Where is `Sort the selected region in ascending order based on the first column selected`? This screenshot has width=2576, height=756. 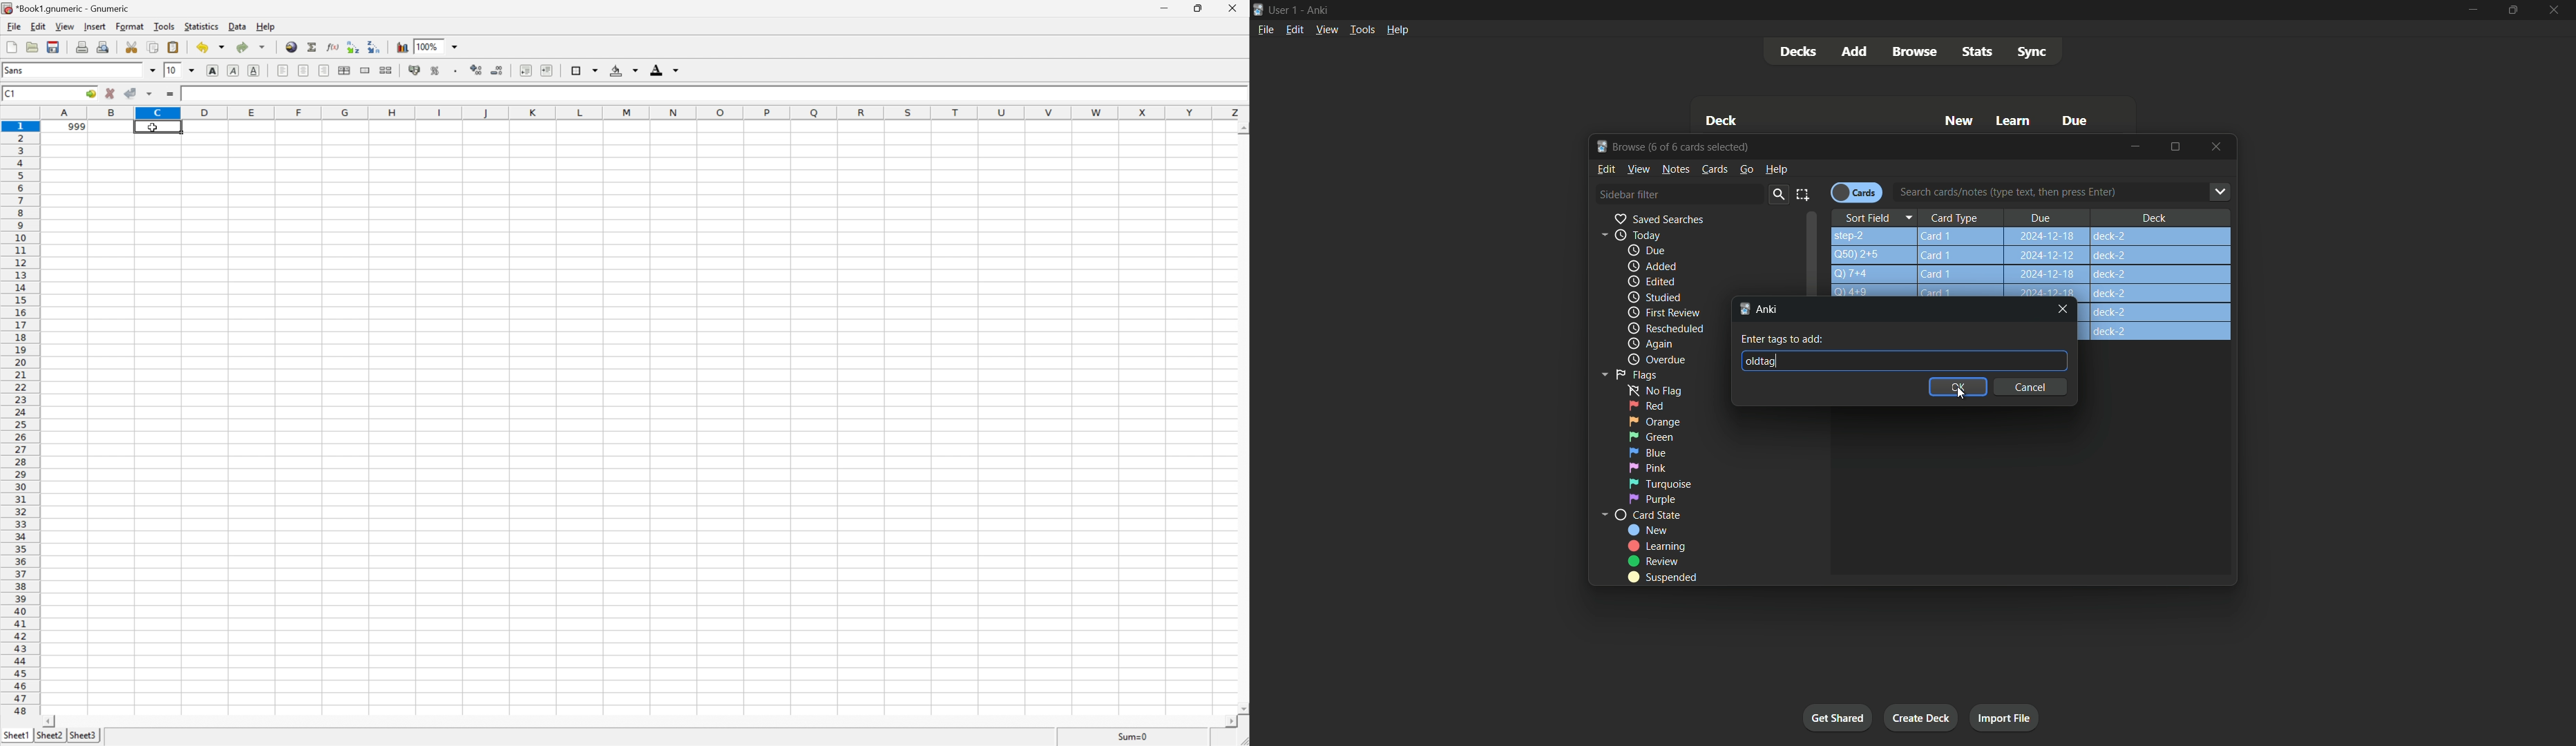 Sort the selected region in ascending order based on the first column selected is located at coordinates (353, 46).